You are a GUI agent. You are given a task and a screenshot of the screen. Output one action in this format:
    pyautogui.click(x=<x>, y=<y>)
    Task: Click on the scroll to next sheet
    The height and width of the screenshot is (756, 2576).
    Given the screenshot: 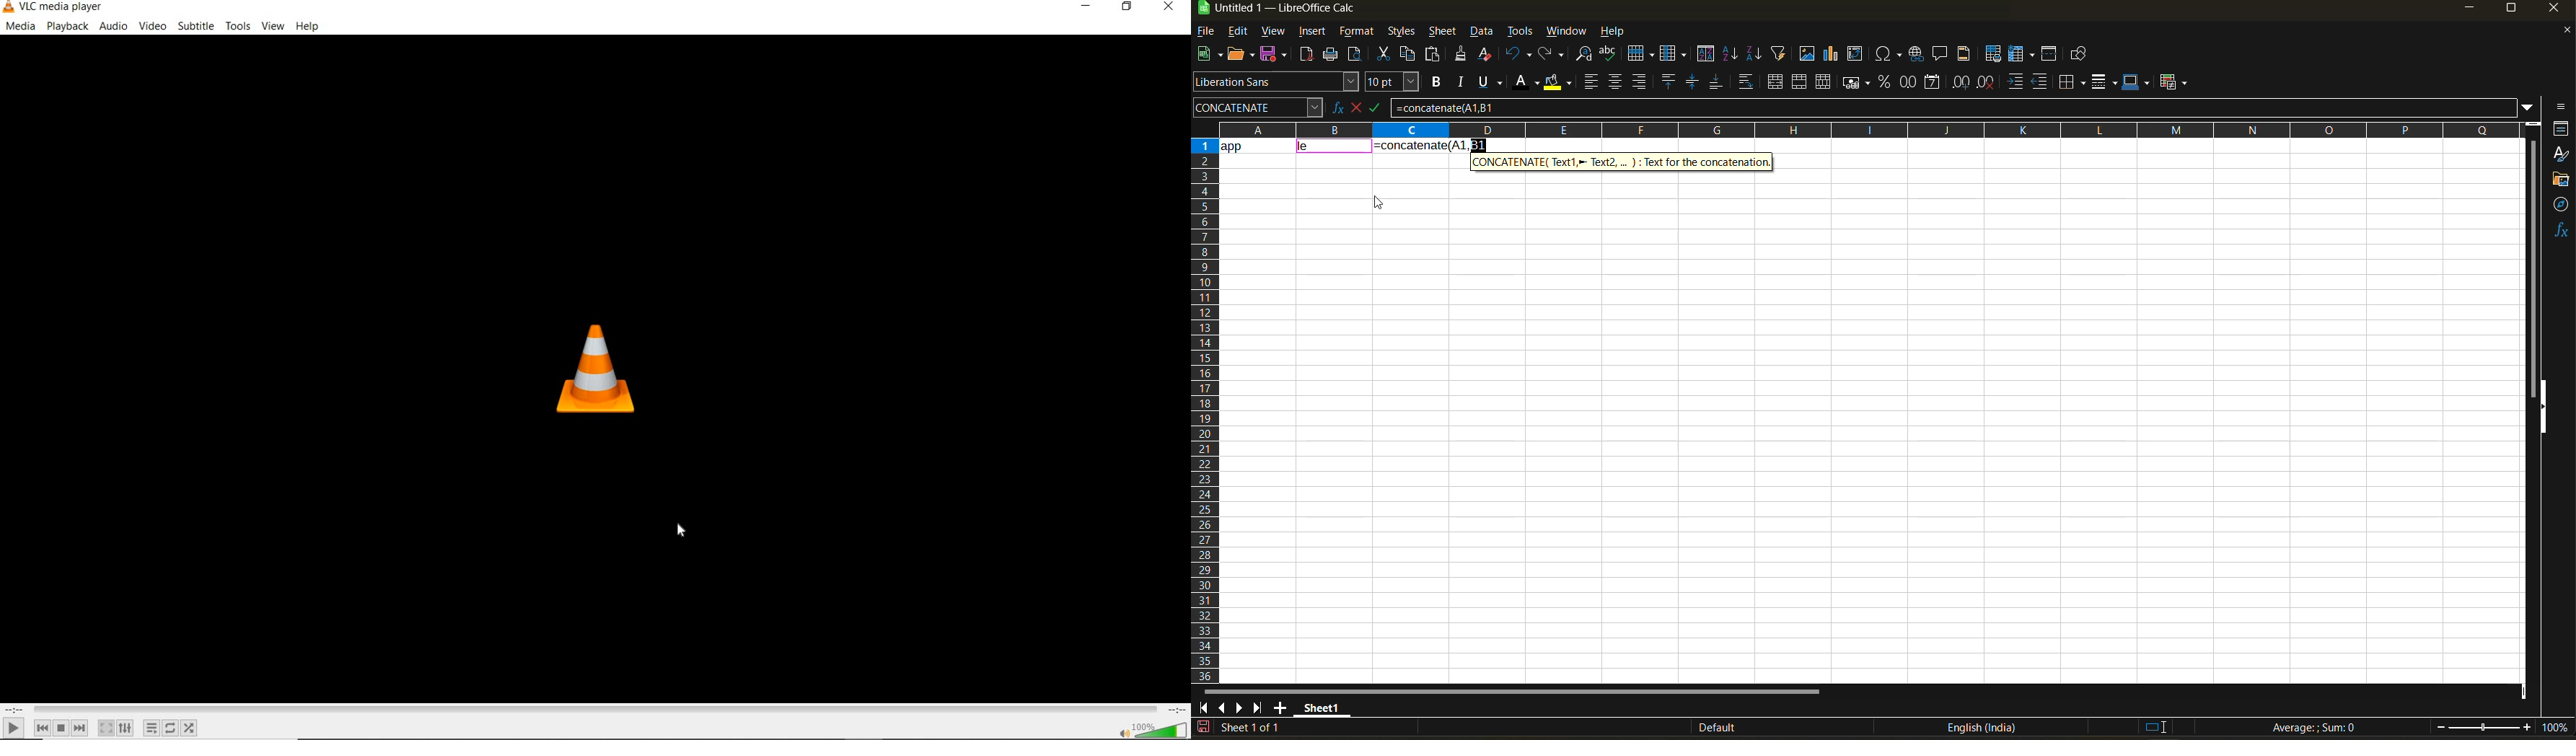 What is the action you would take?
    pyautogui.click(x=1239, y=708)
    